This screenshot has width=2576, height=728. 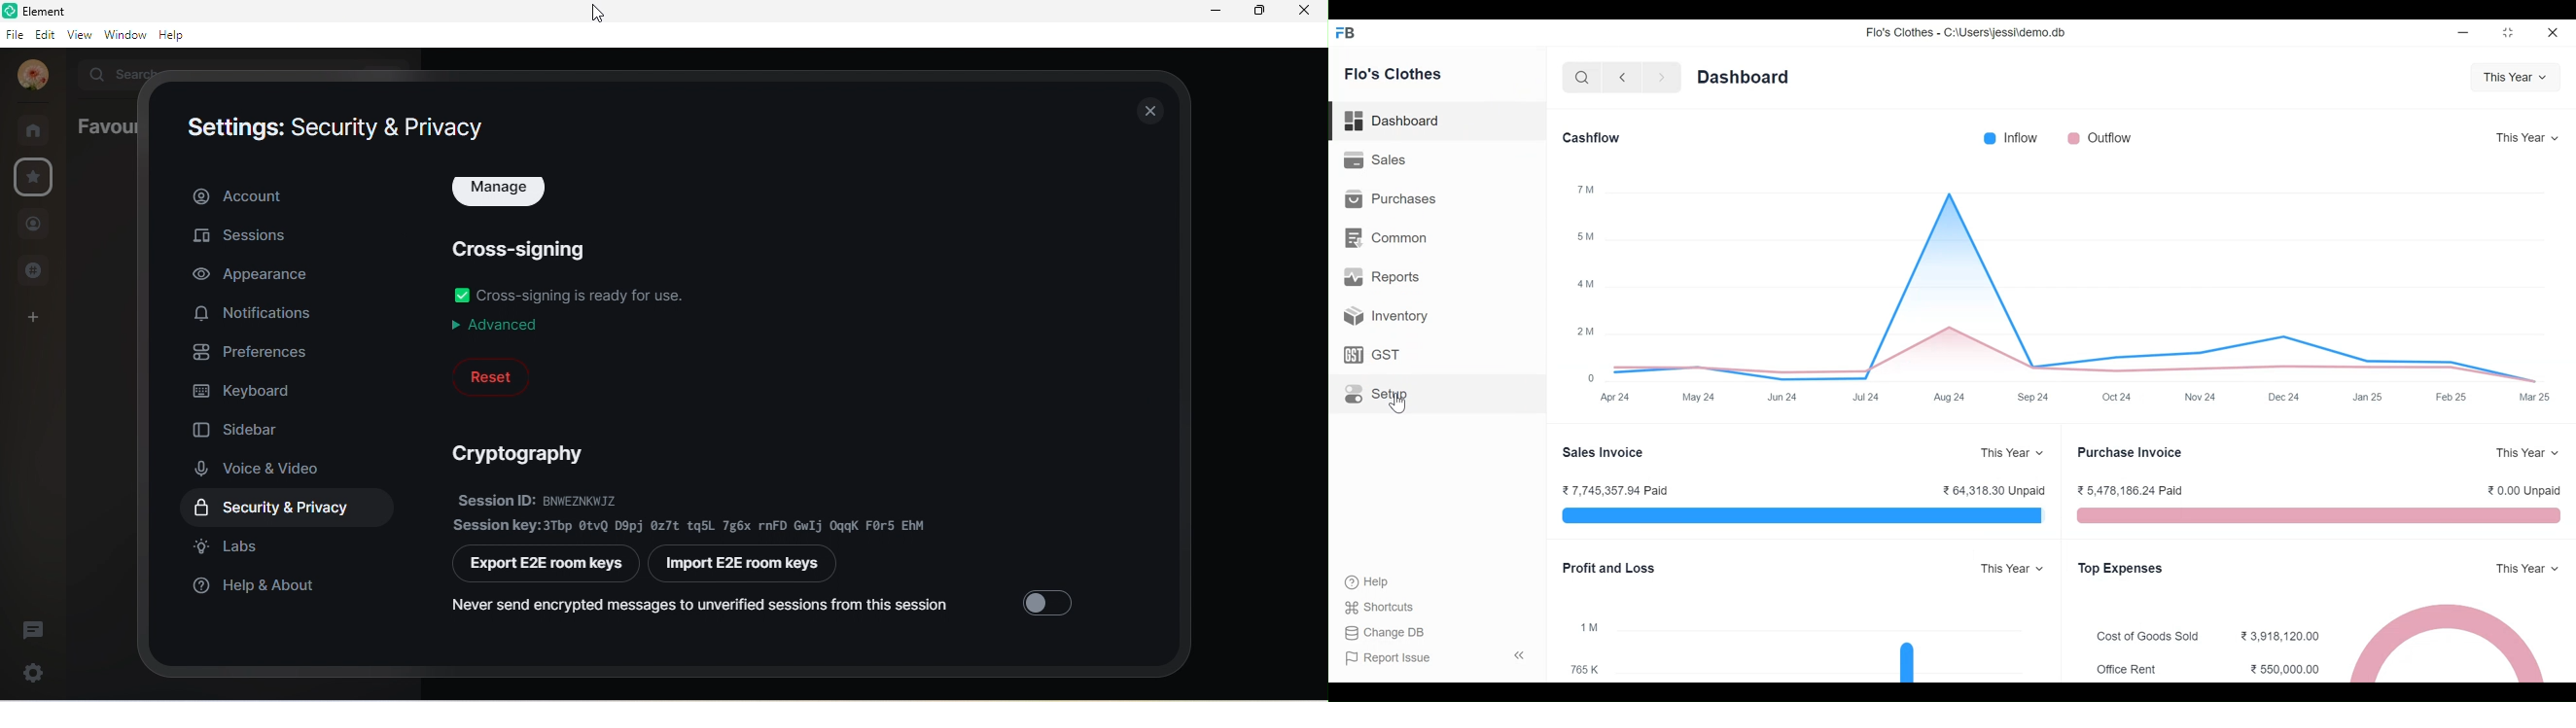 I want to click on Purchase Invoice, so click(x=2132, y=451).